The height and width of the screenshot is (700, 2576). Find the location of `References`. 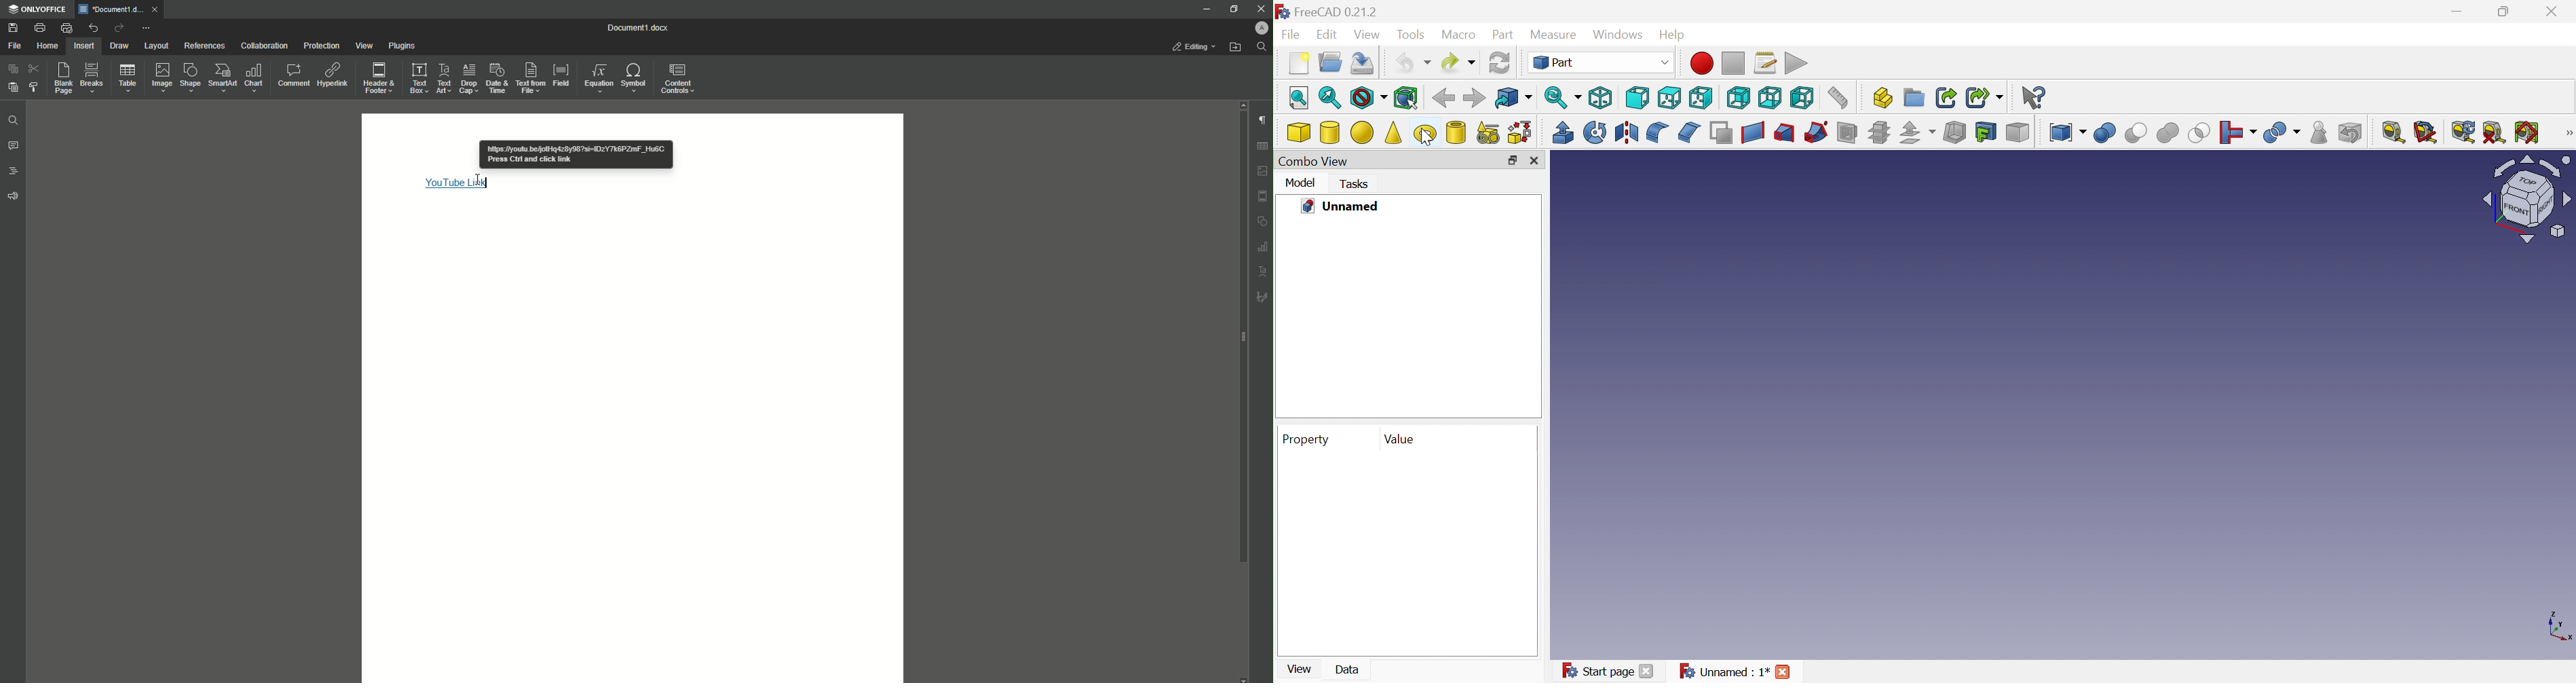

References is located at coordinates (205, 46).